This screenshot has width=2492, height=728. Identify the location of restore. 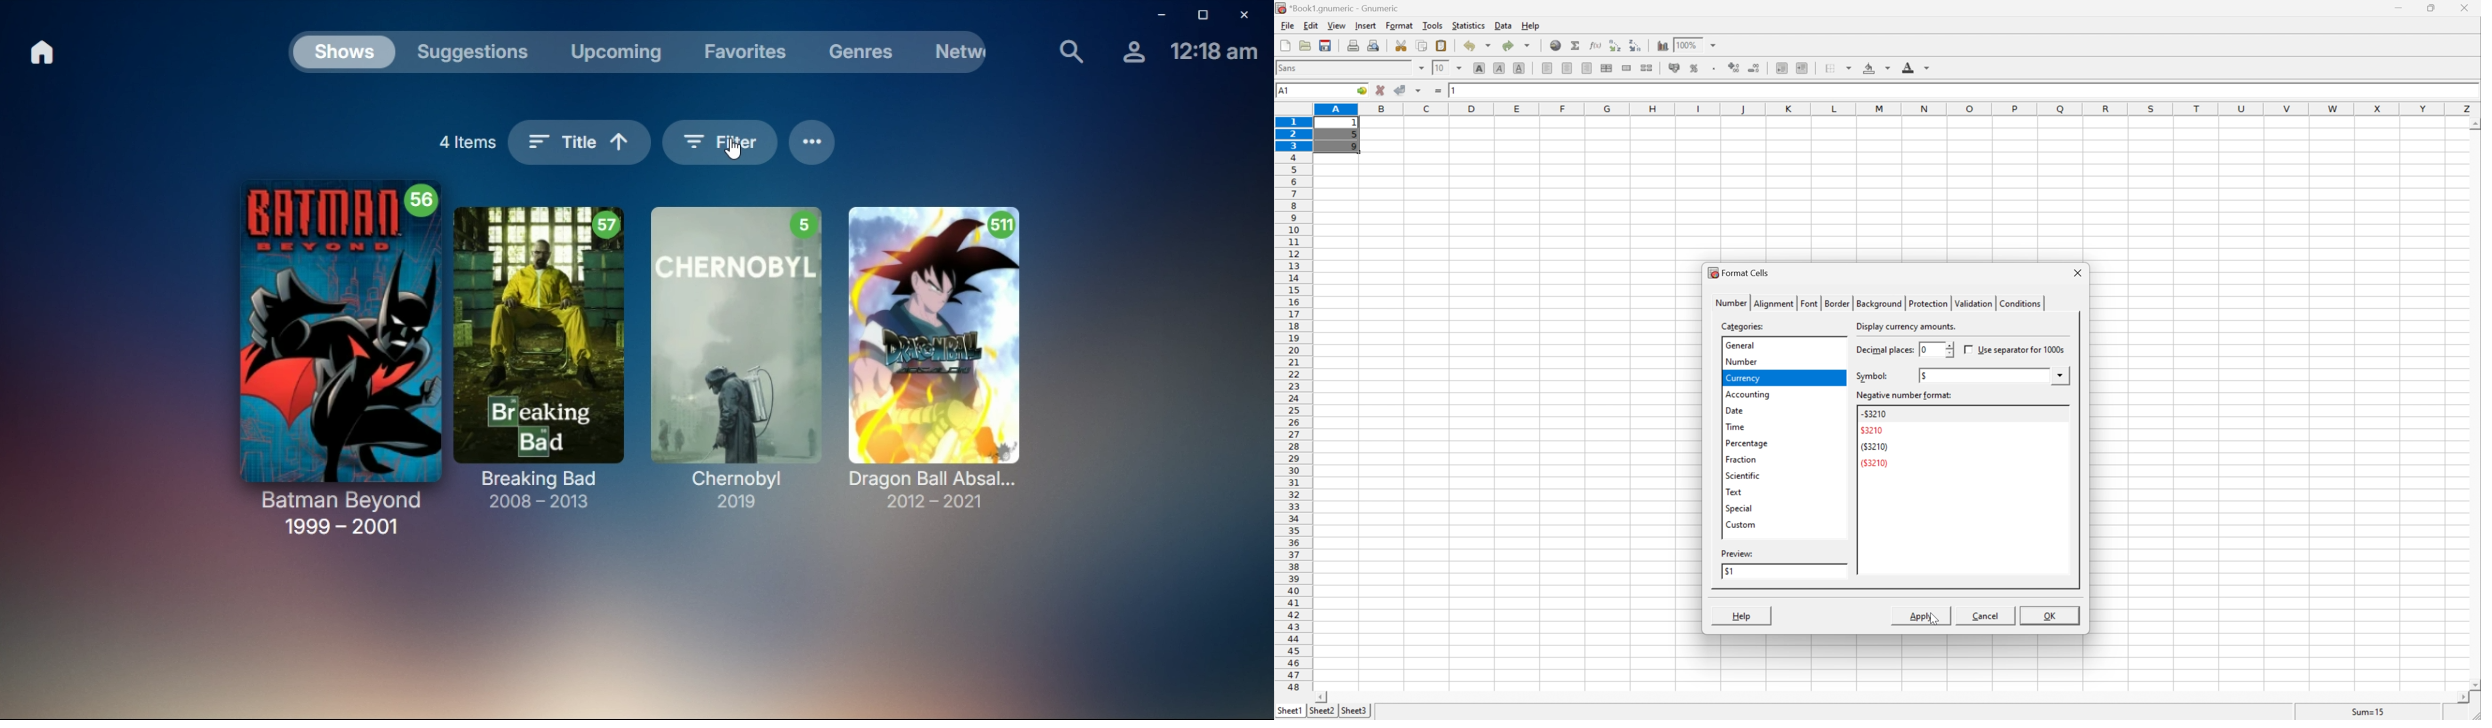
(1204, 17).